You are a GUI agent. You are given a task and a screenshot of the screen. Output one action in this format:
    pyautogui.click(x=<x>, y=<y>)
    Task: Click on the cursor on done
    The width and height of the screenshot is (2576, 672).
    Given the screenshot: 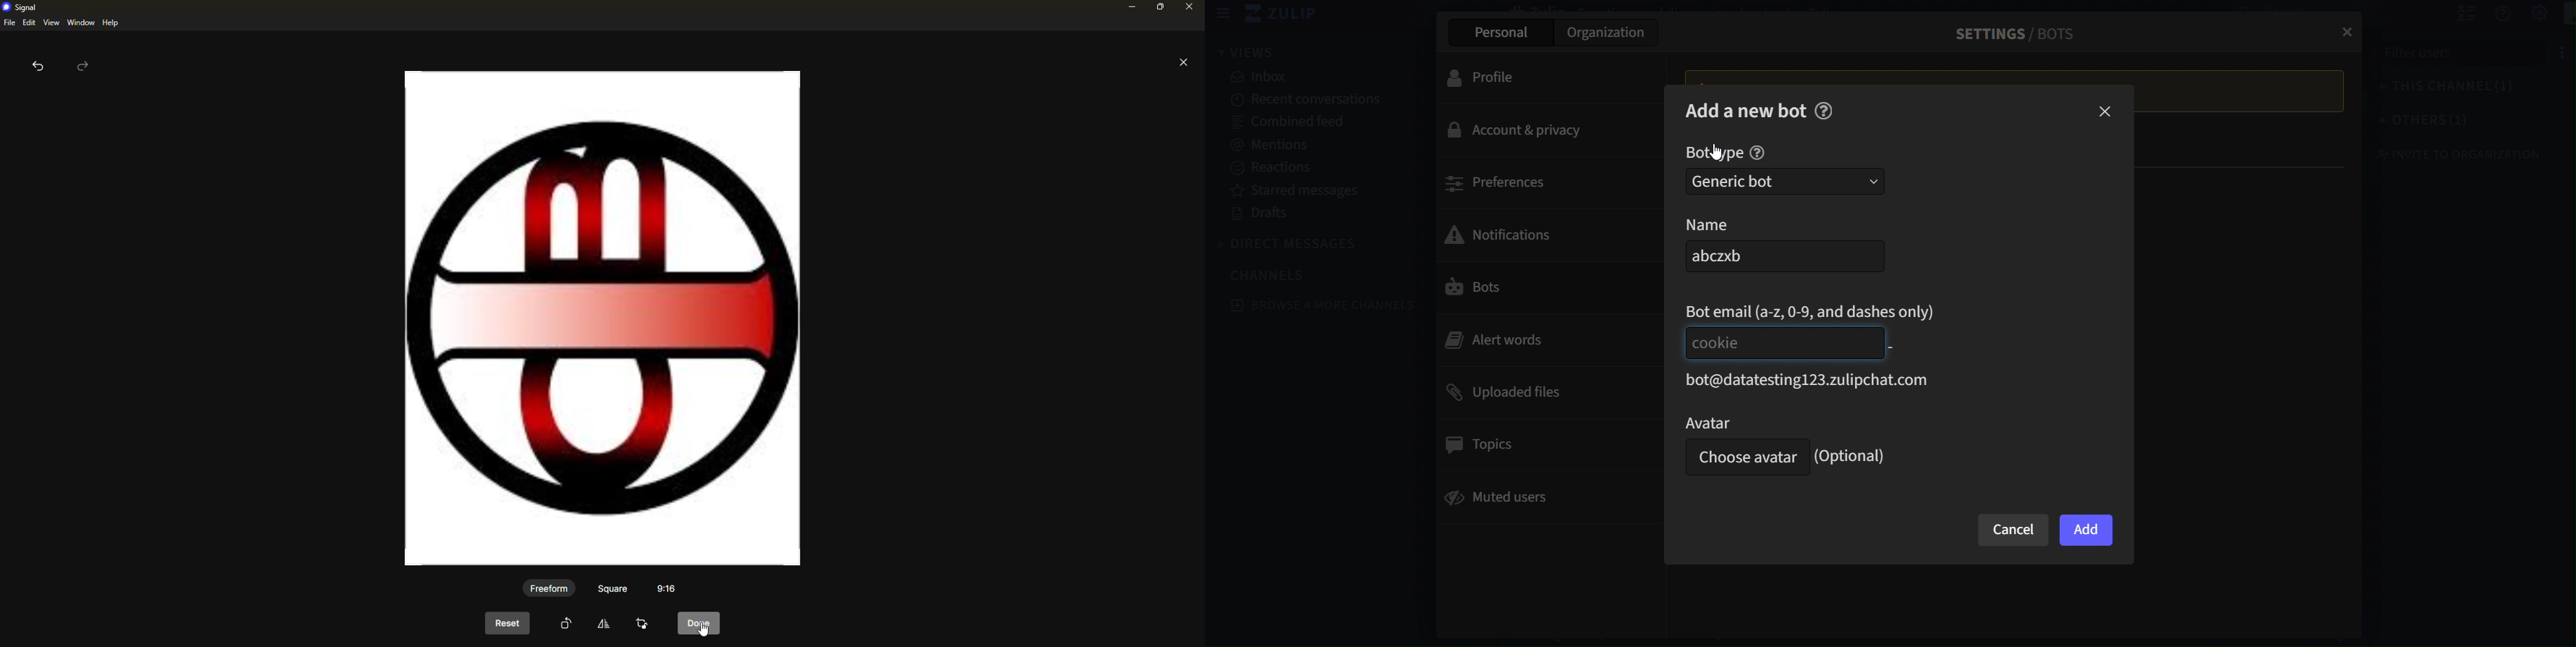 What is the action you would take?
    pyautogui.click(x=698, y=623)
    